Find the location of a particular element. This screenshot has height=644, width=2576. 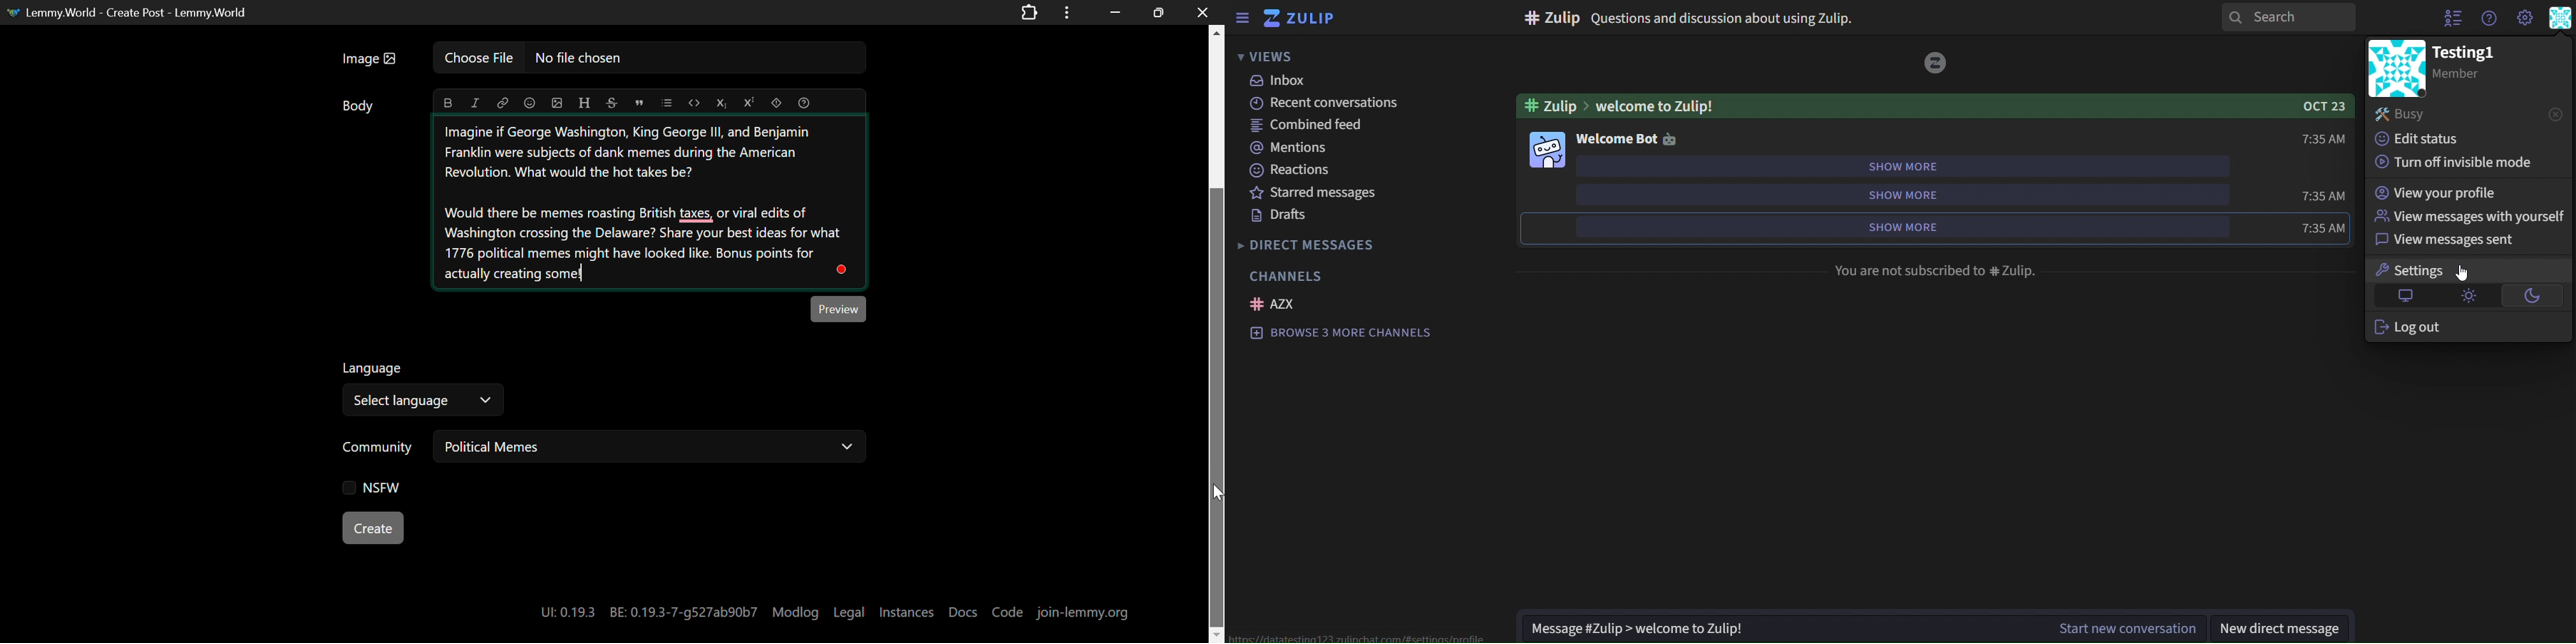

directmessages is located at coordinates (1334, 245).